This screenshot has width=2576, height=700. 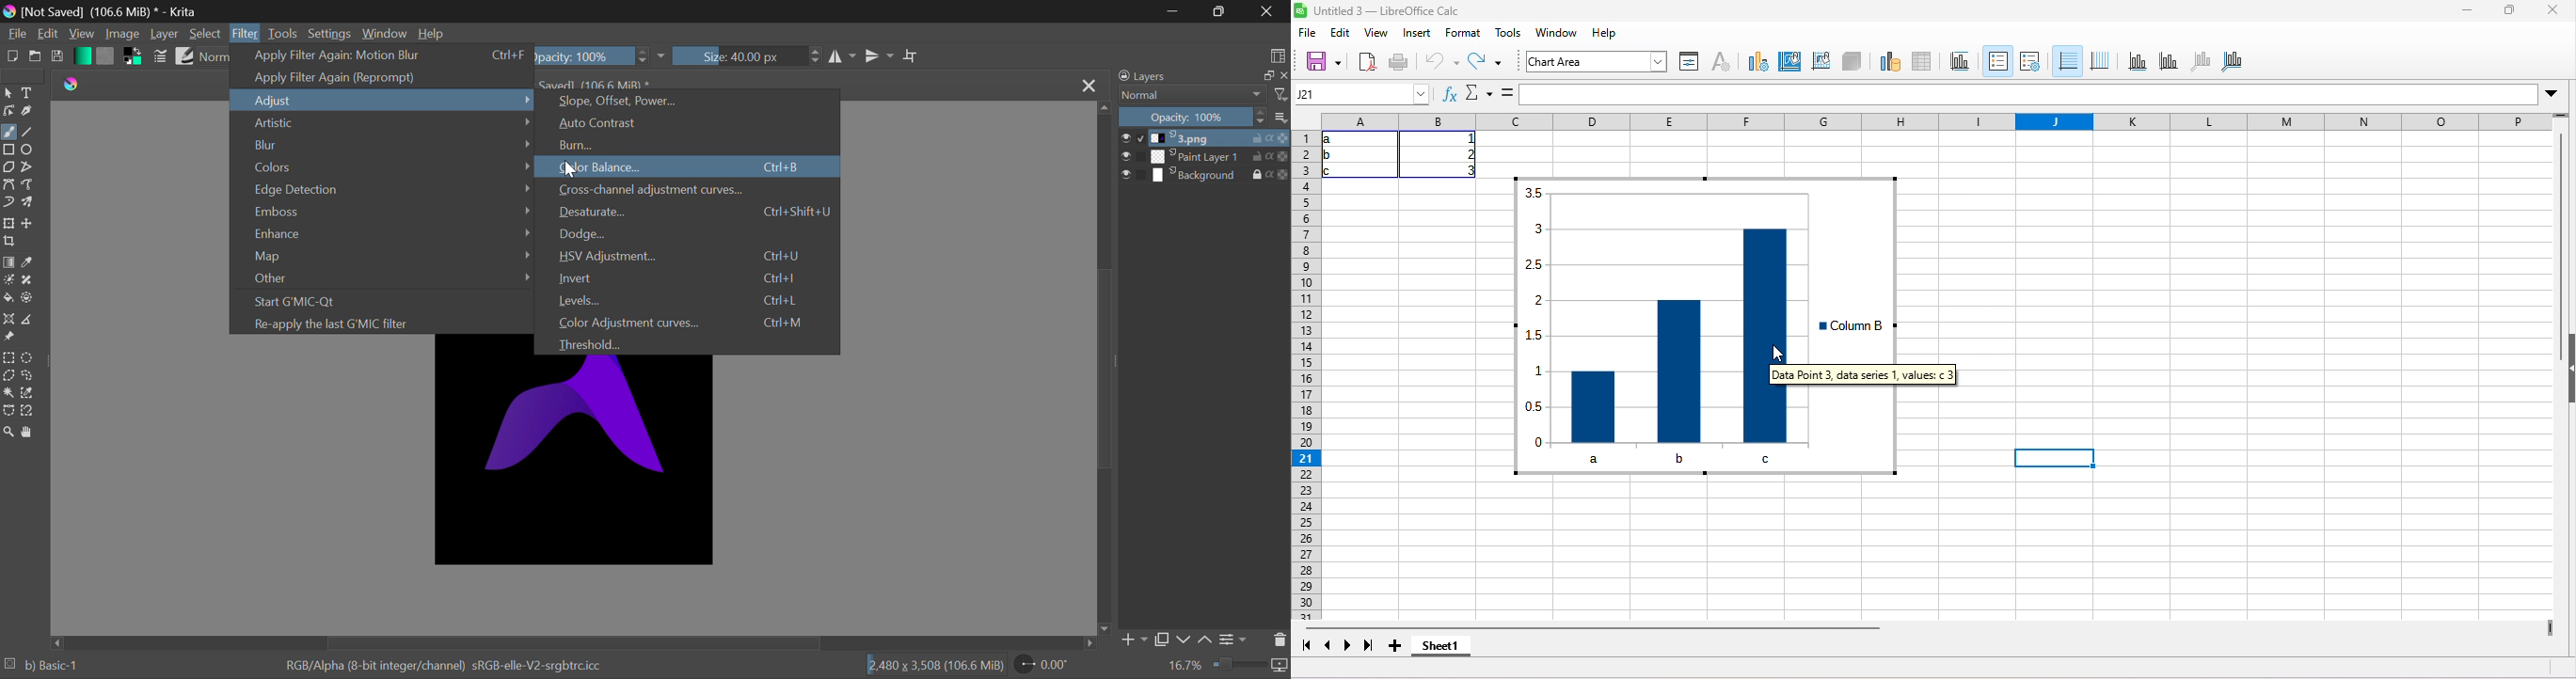 What do you see at coordinates (390, 280) in the screenshot?
I see `Other` at bounding box center [390, 280].